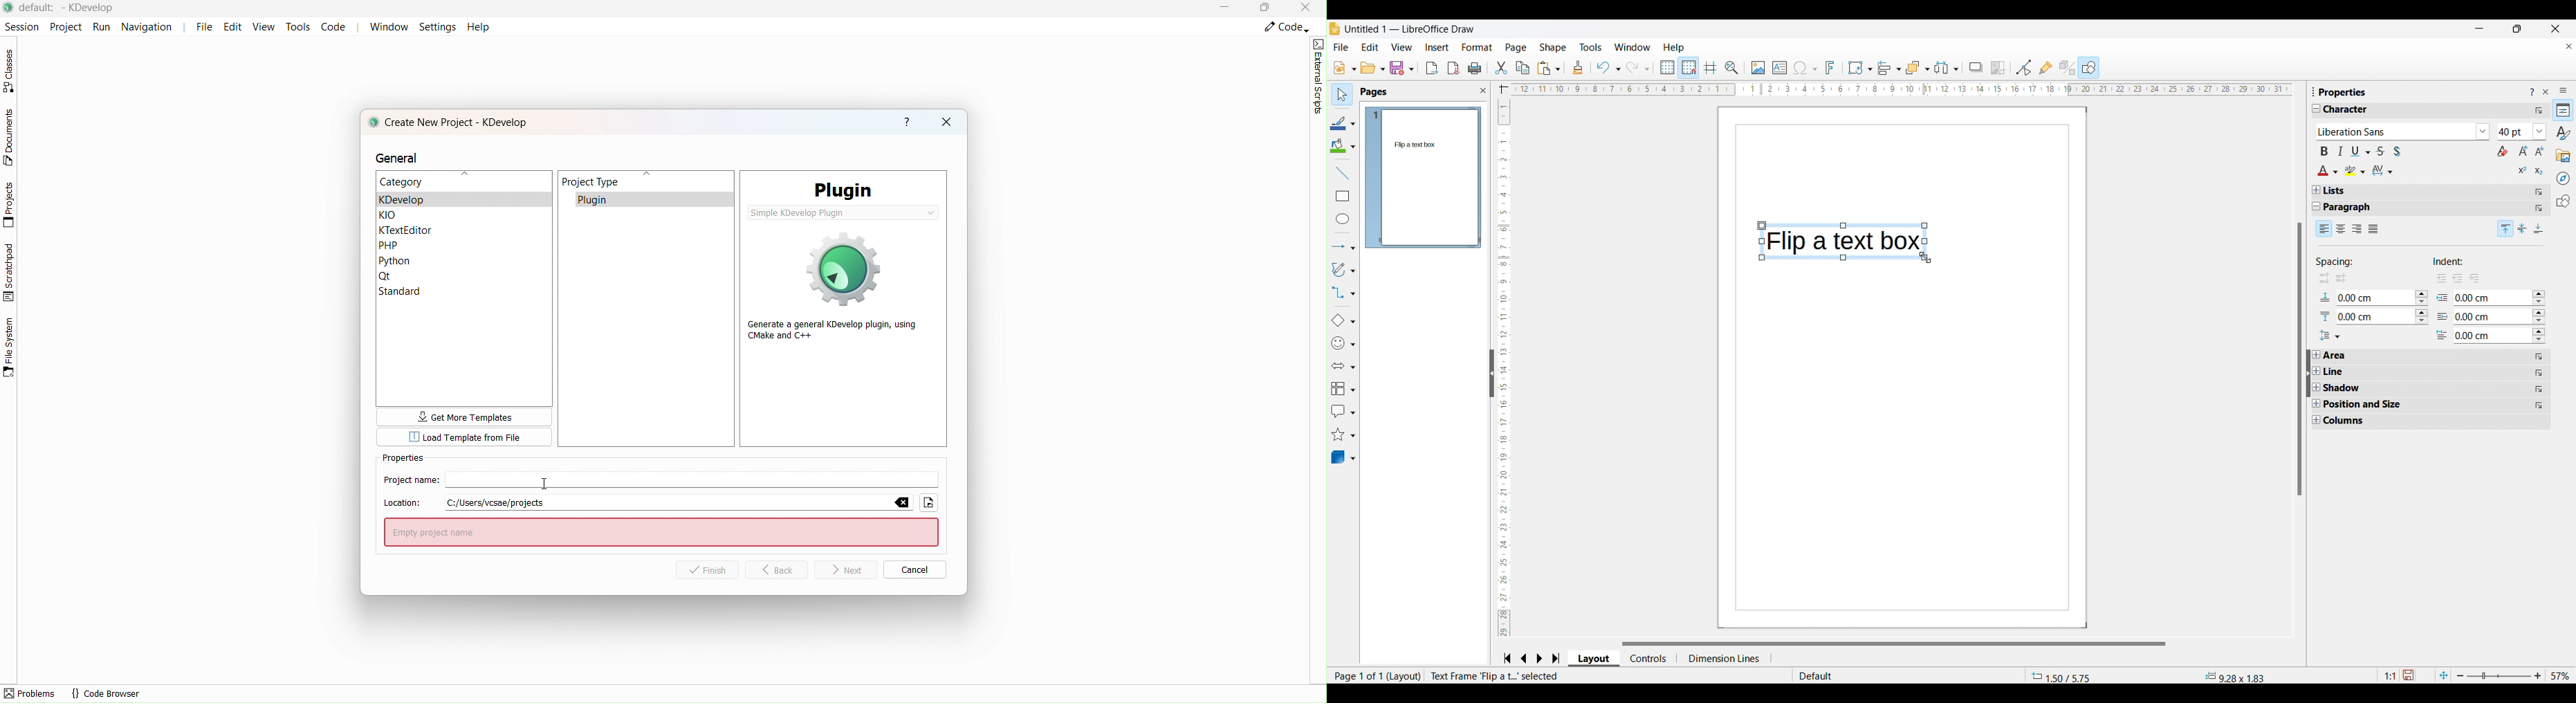 The image size is (2576, 728). Describe the element at coordinates (1732, 68) in the screenshot. I see `Zoom and pan` at that location.